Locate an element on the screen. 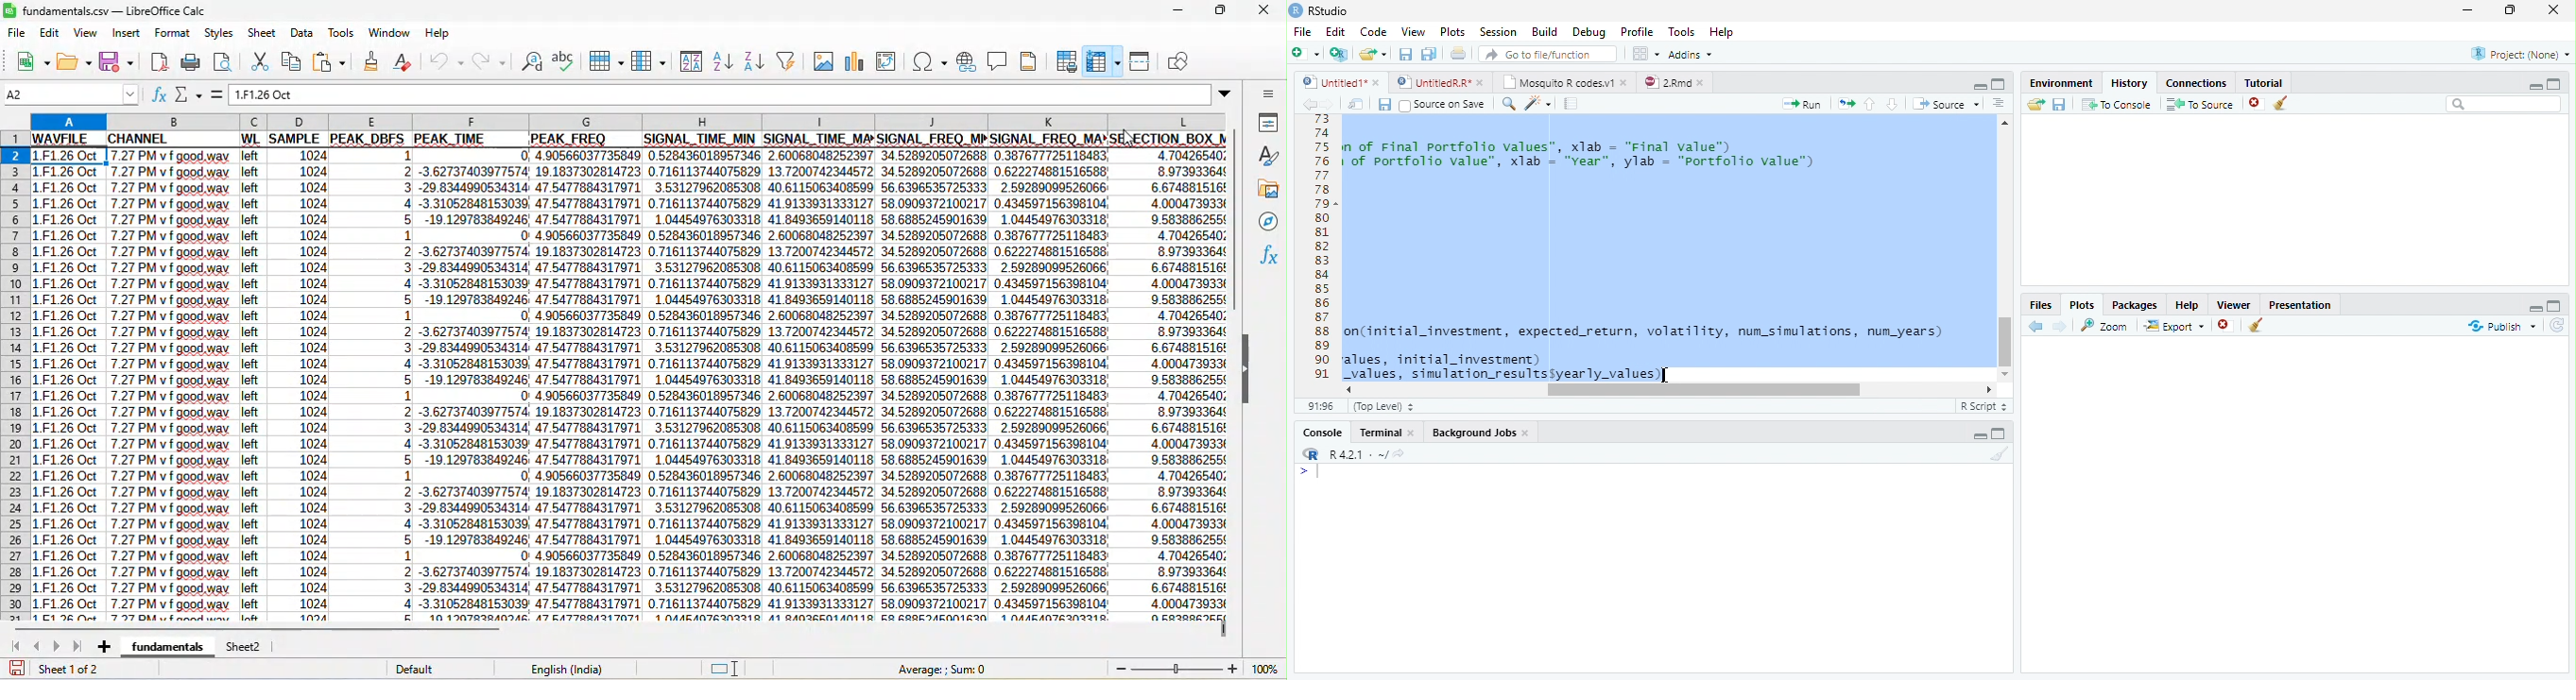 The height and width of the screenshot is (700, 2576). sidebar setting is located at coordinates (1268, 94).